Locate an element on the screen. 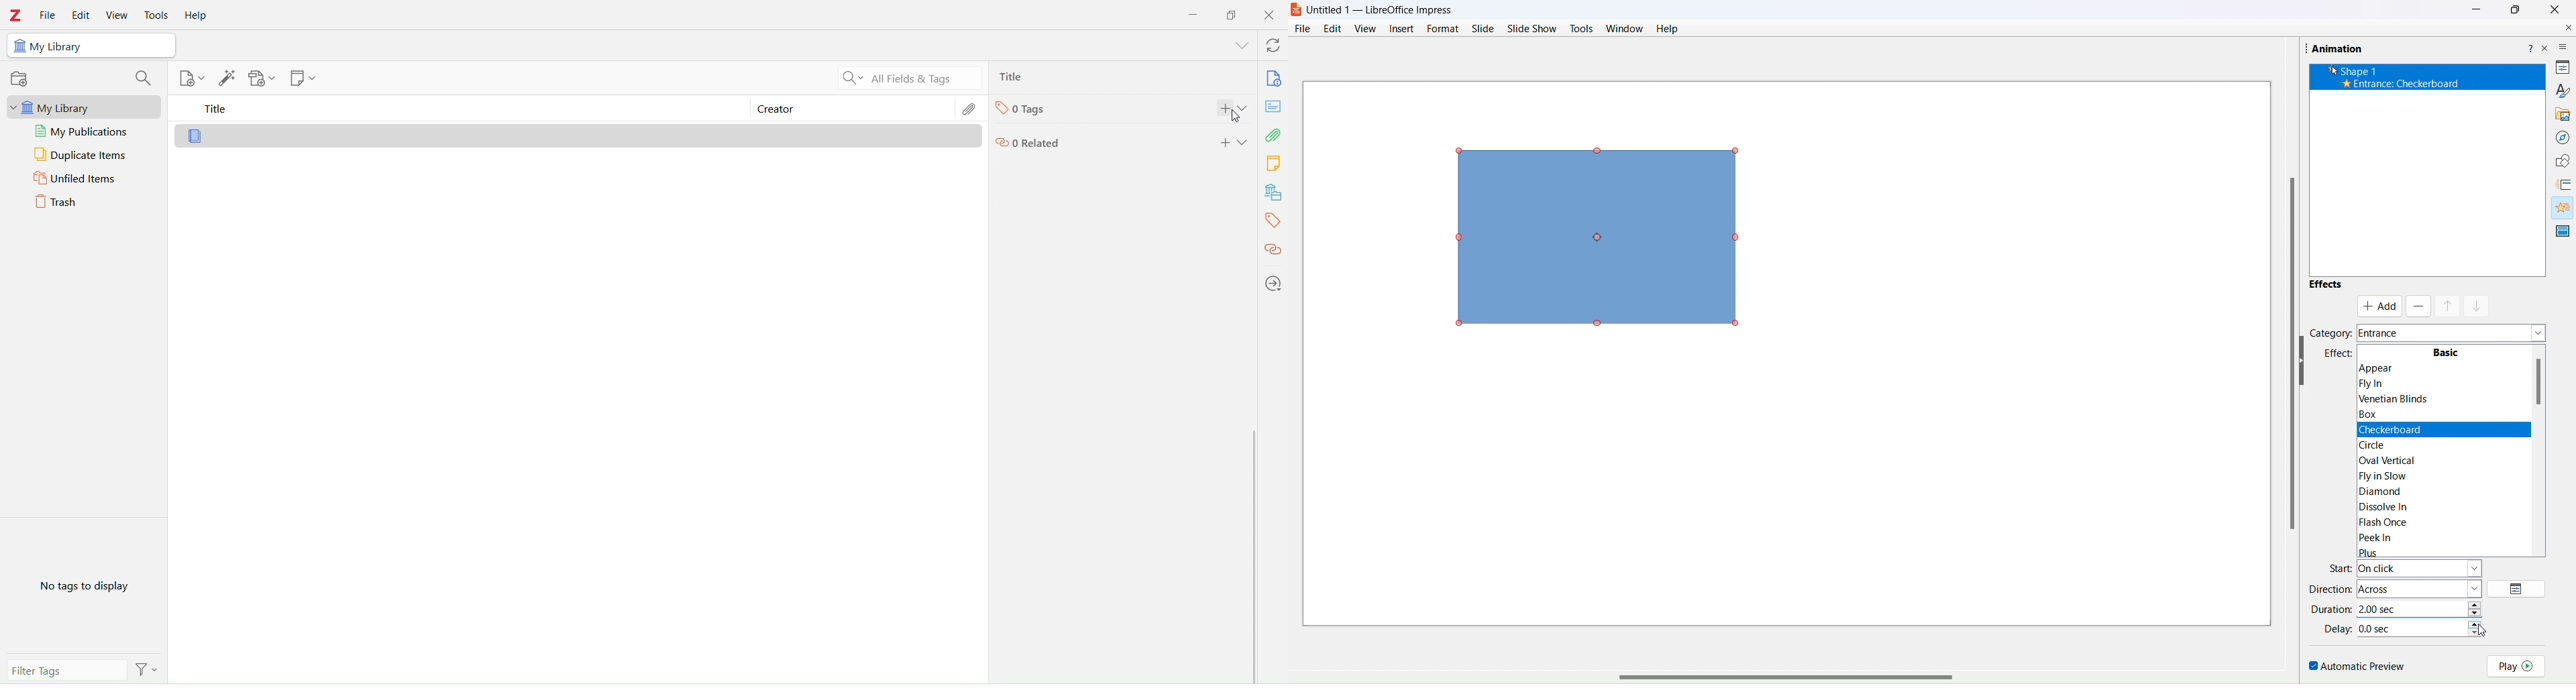 The image size is (2576, 700). time is located at coordinates (2414, 608).